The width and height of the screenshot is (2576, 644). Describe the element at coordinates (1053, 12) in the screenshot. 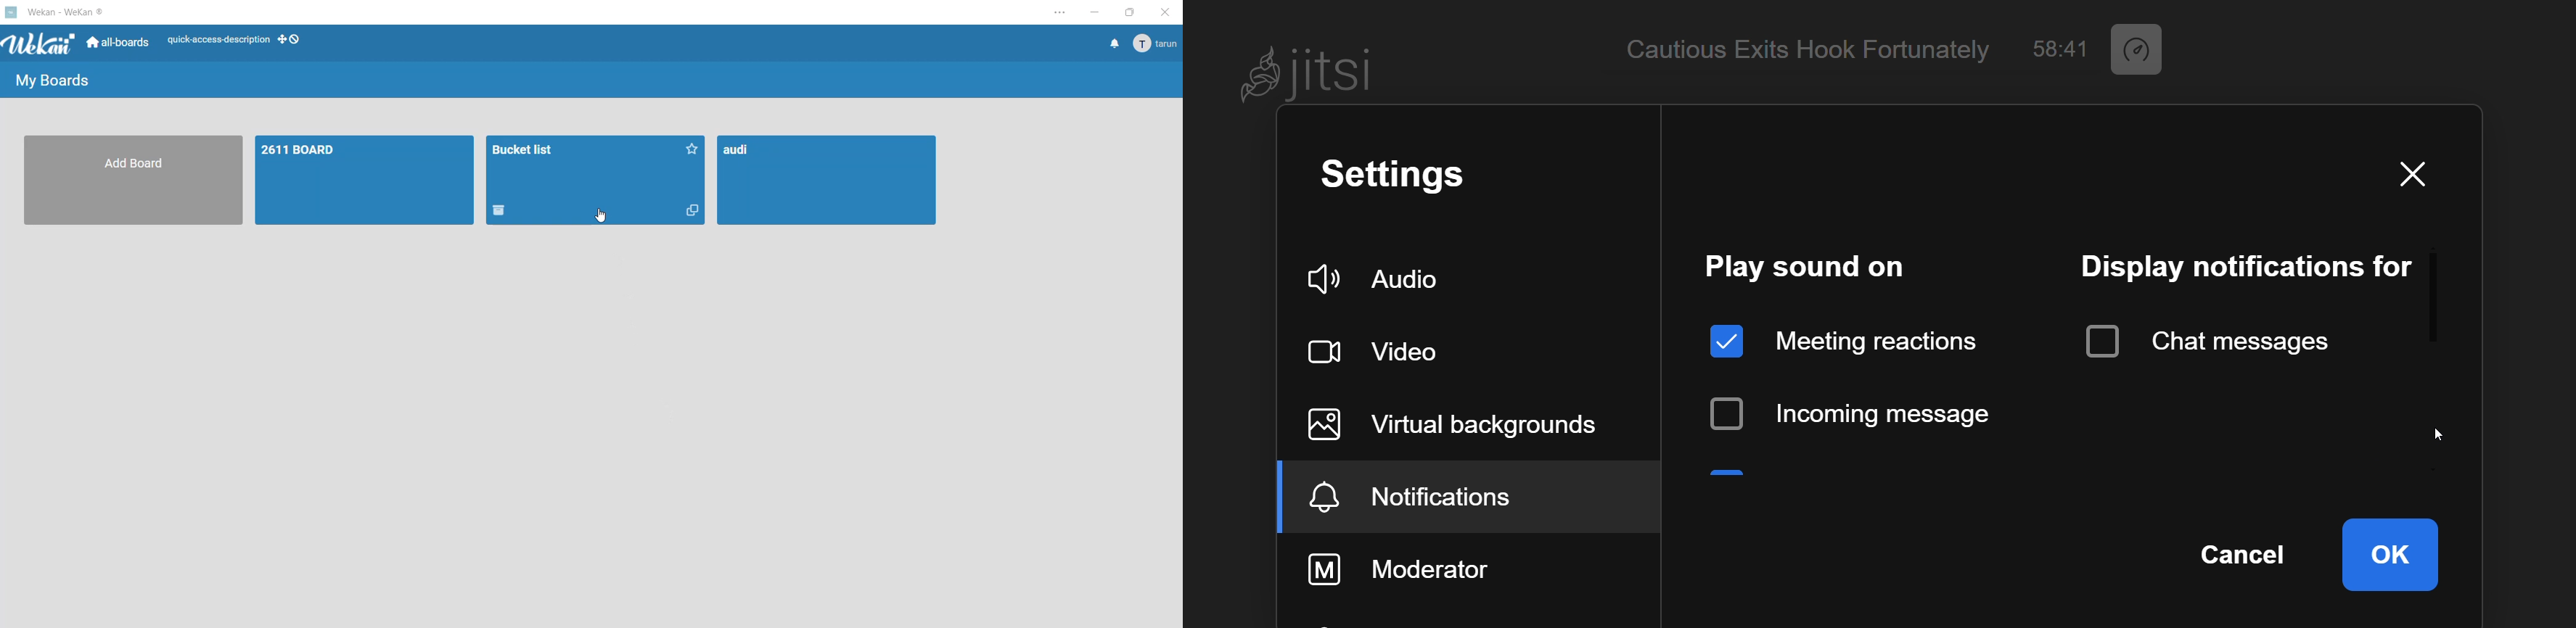

I see `settings` at that location.